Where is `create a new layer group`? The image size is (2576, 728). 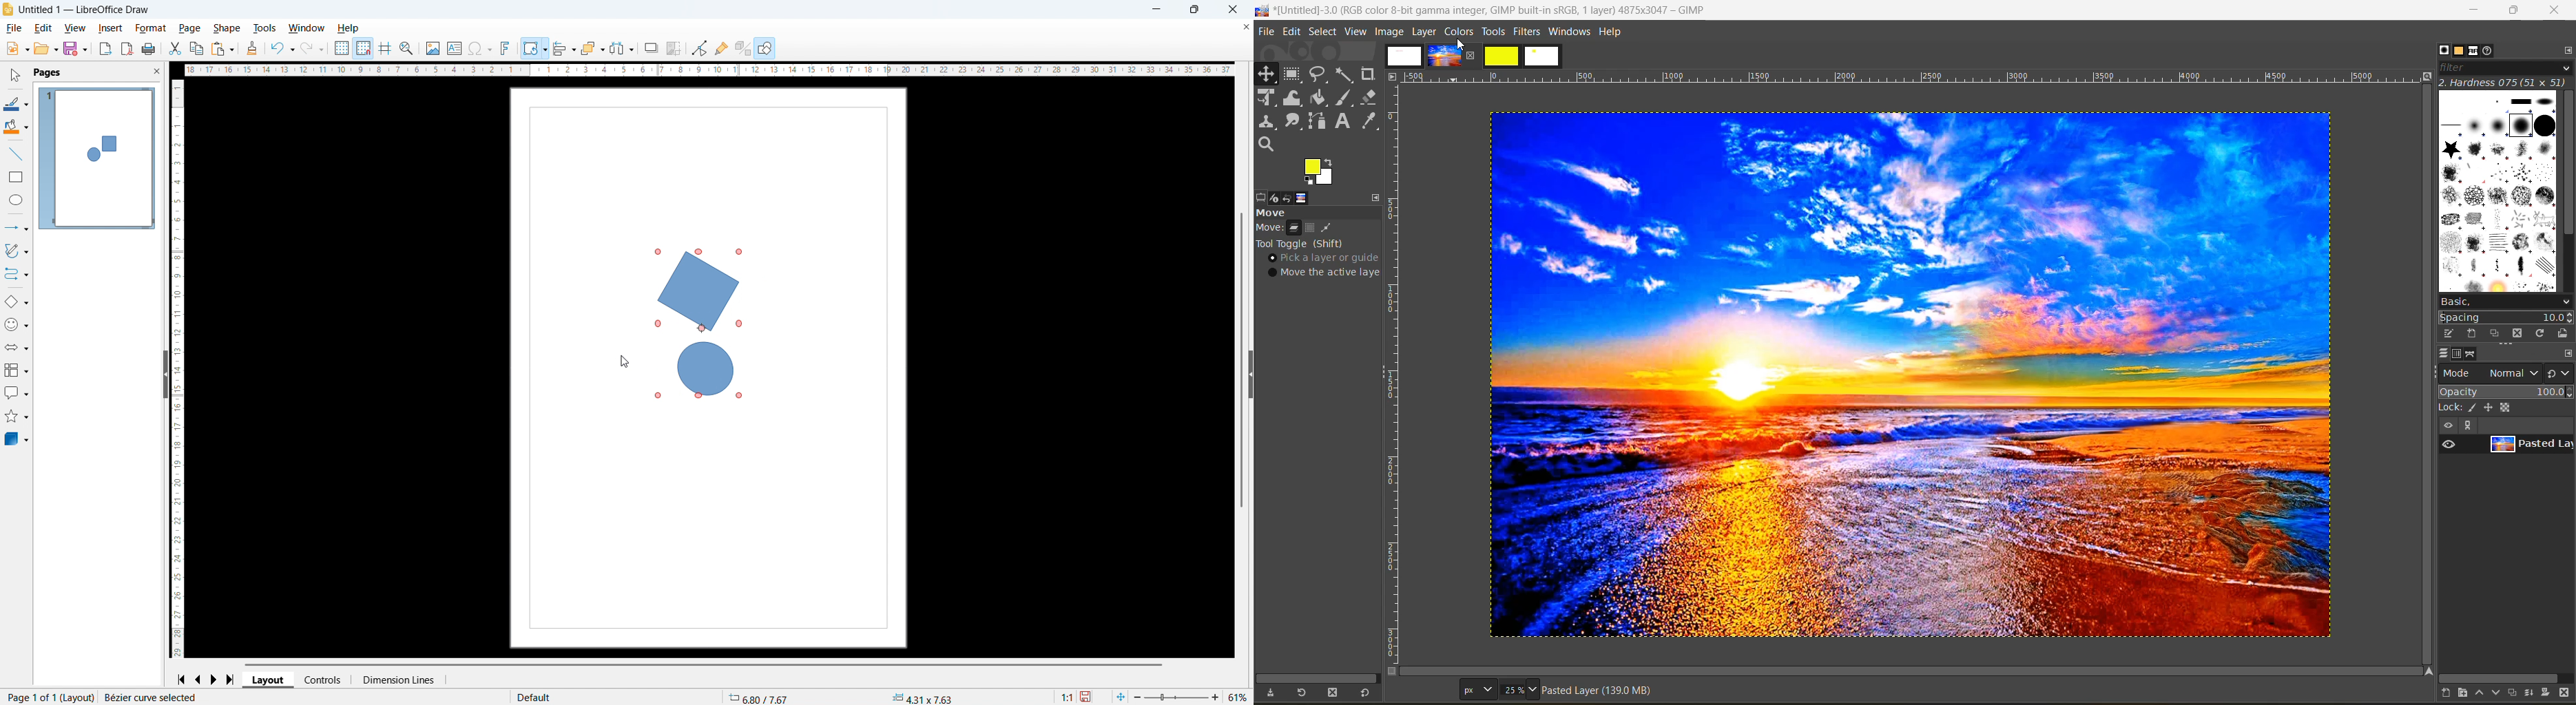 create a new layer group is located at coordinates (2469, 694).